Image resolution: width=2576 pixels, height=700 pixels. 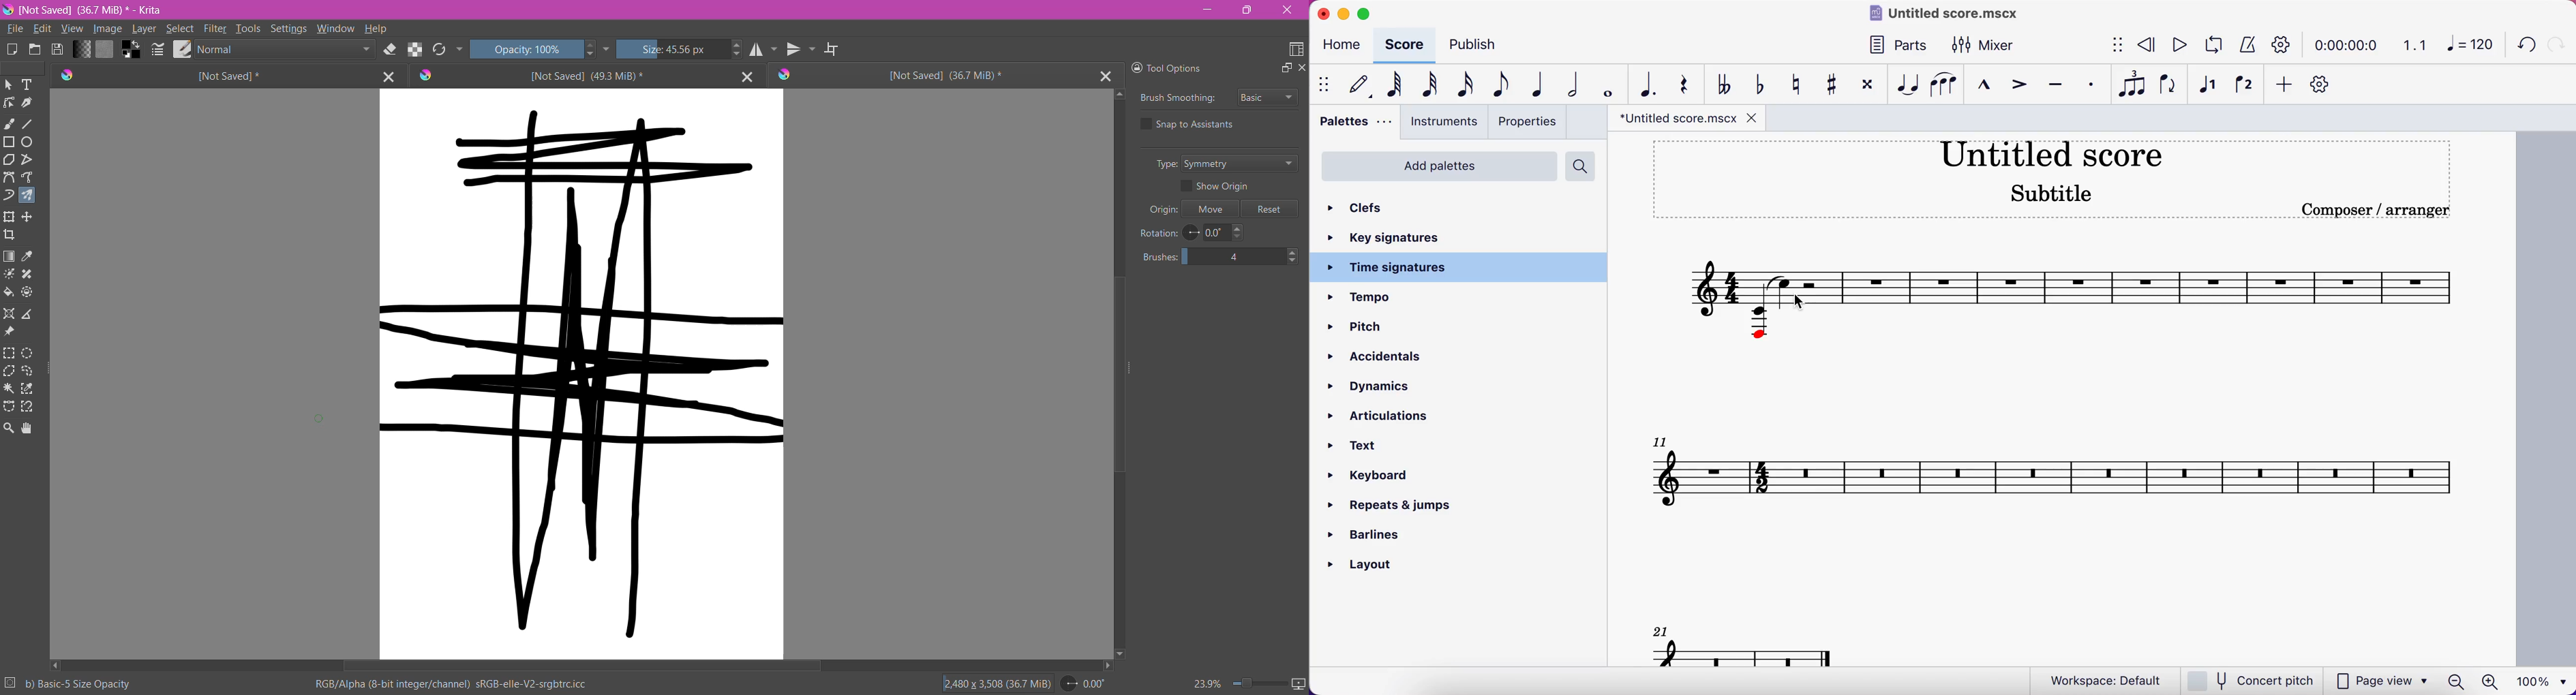 I want to click on zoom out, so click(x=2457, y=682).